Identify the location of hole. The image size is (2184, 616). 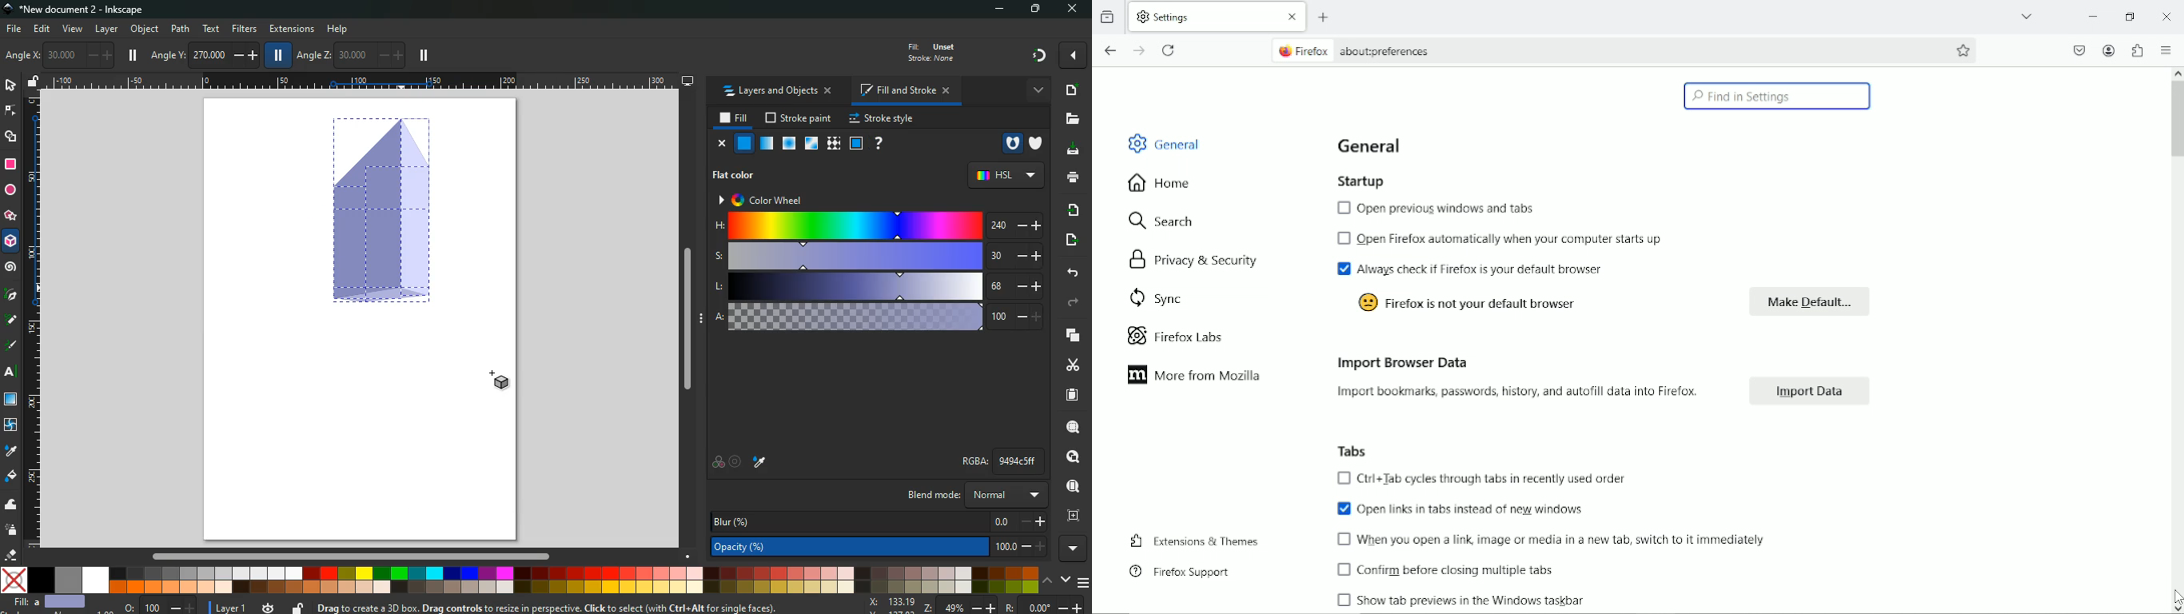
(1011, 143).